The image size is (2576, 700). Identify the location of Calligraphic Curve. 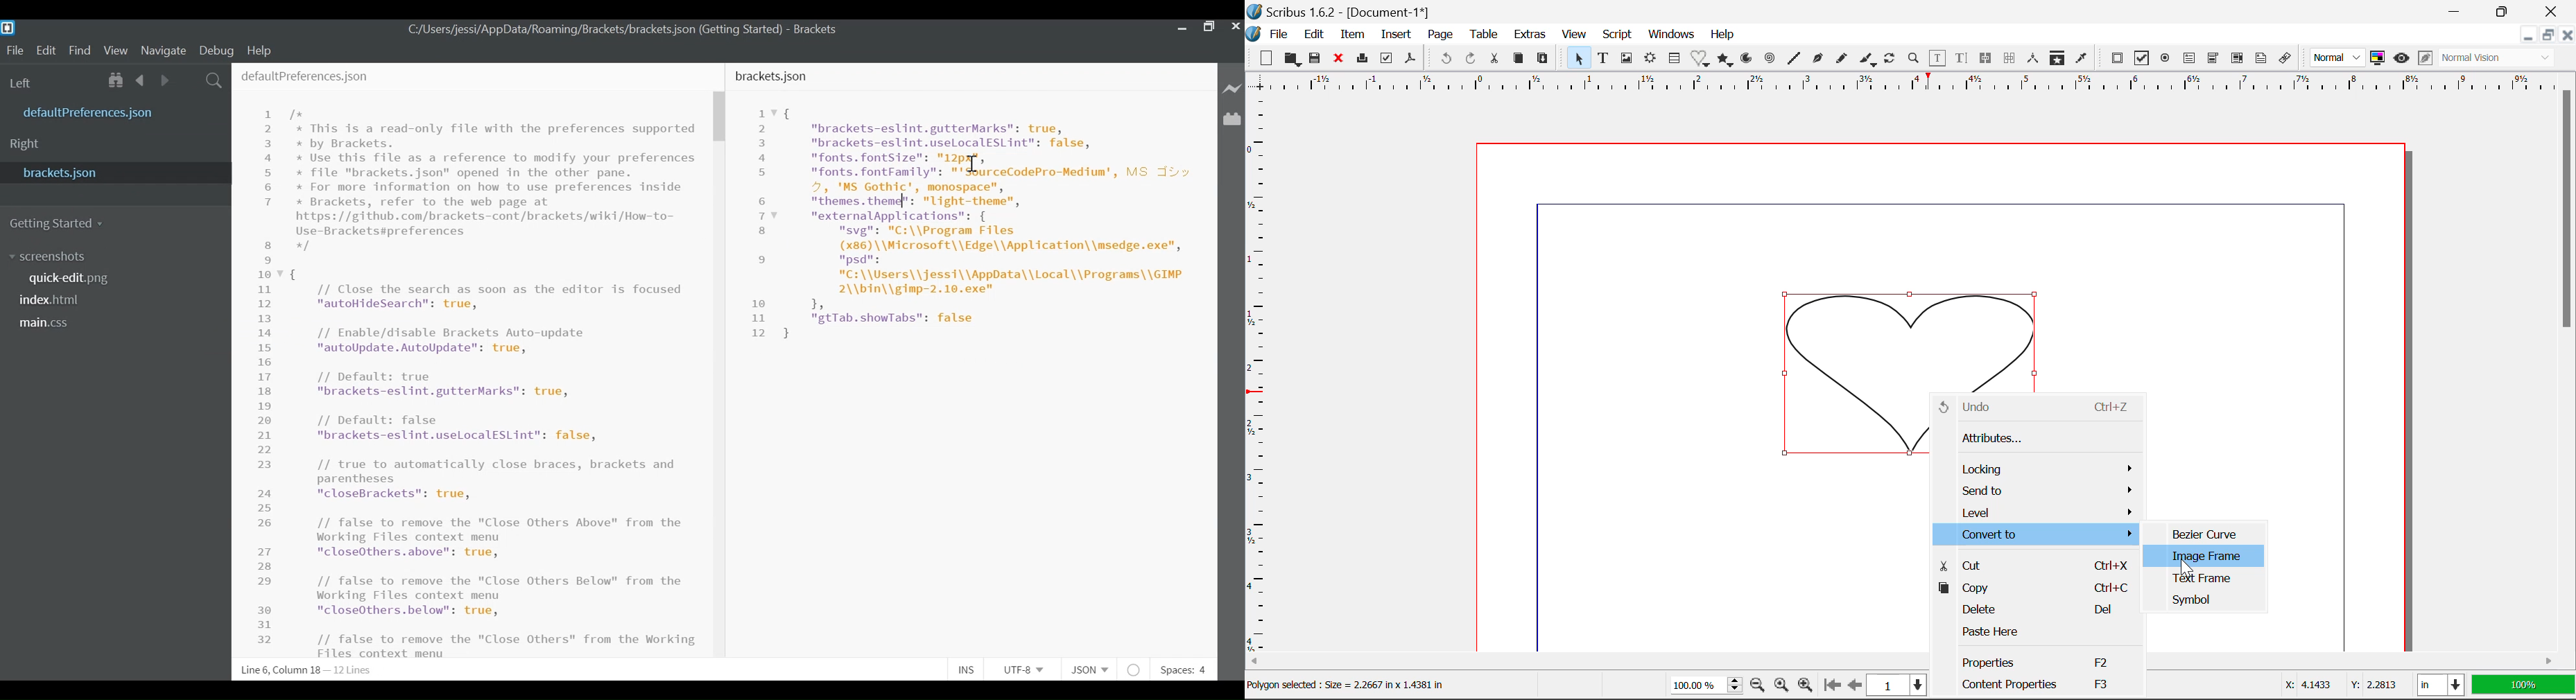
(1868, 61).